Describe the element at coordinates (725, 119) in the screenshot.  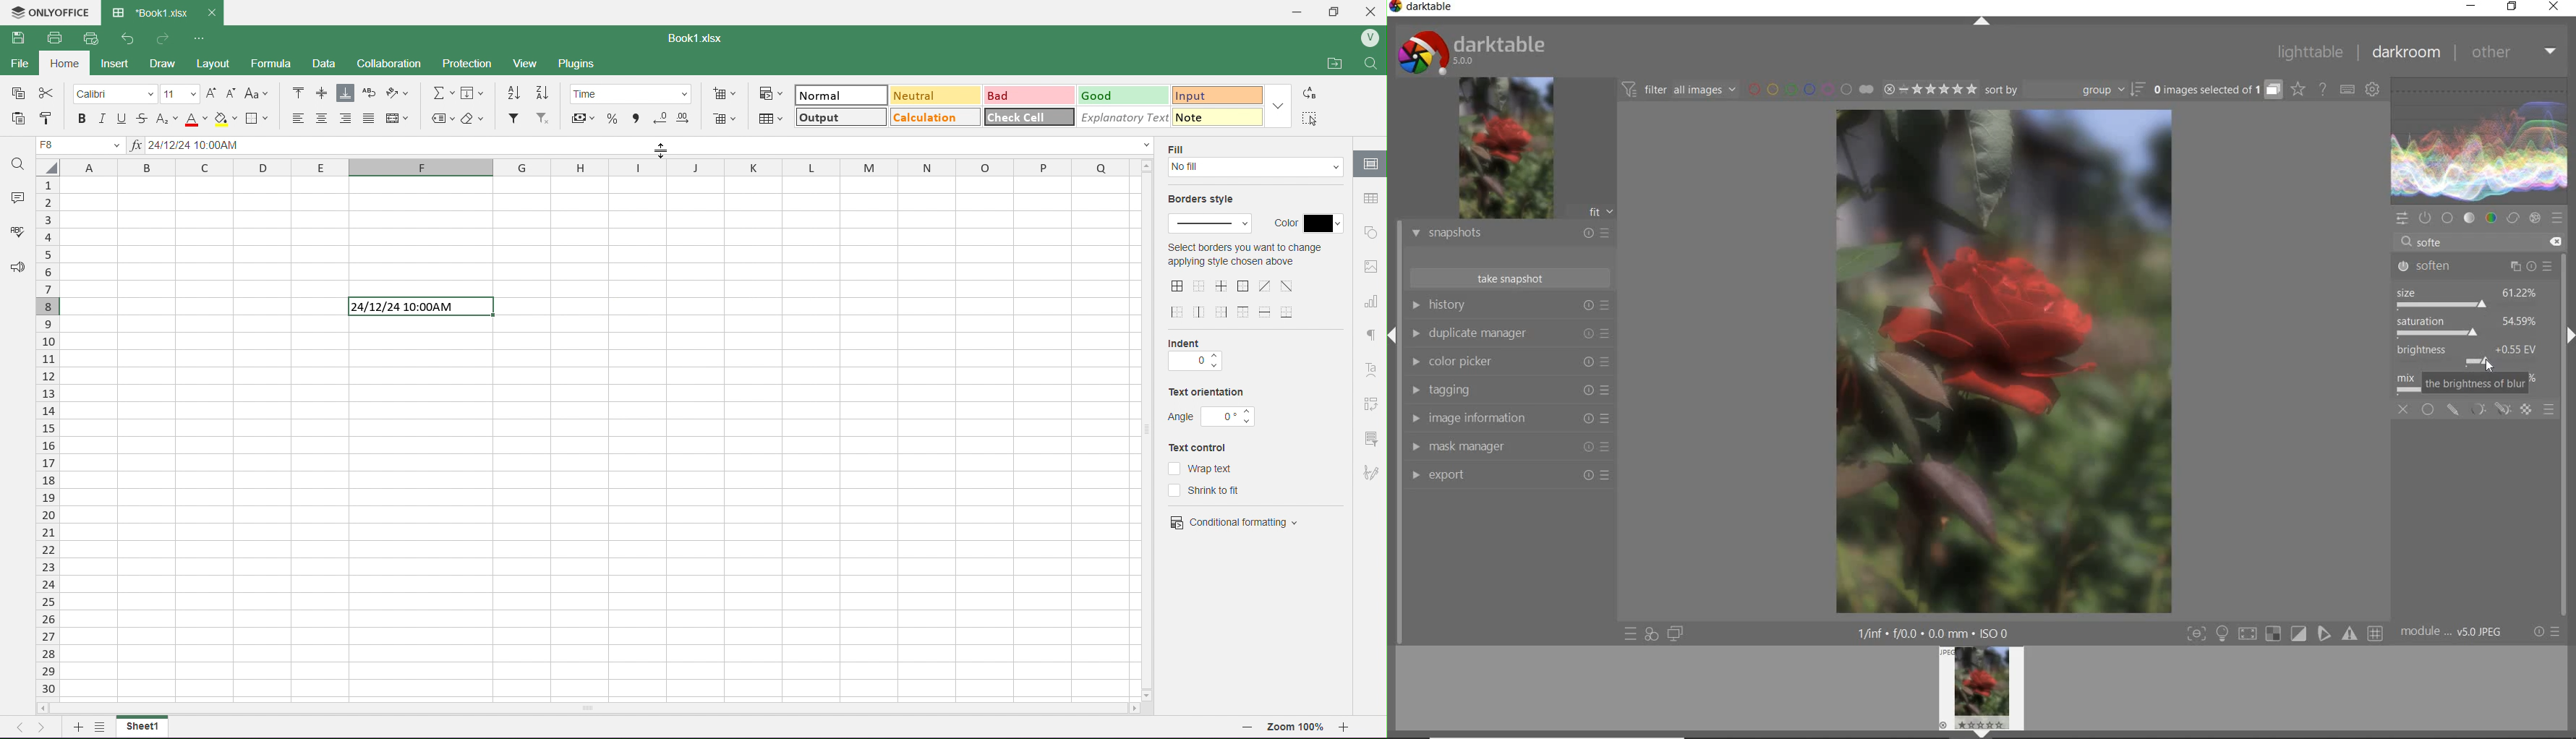
I see `Delete Cells` at that location.